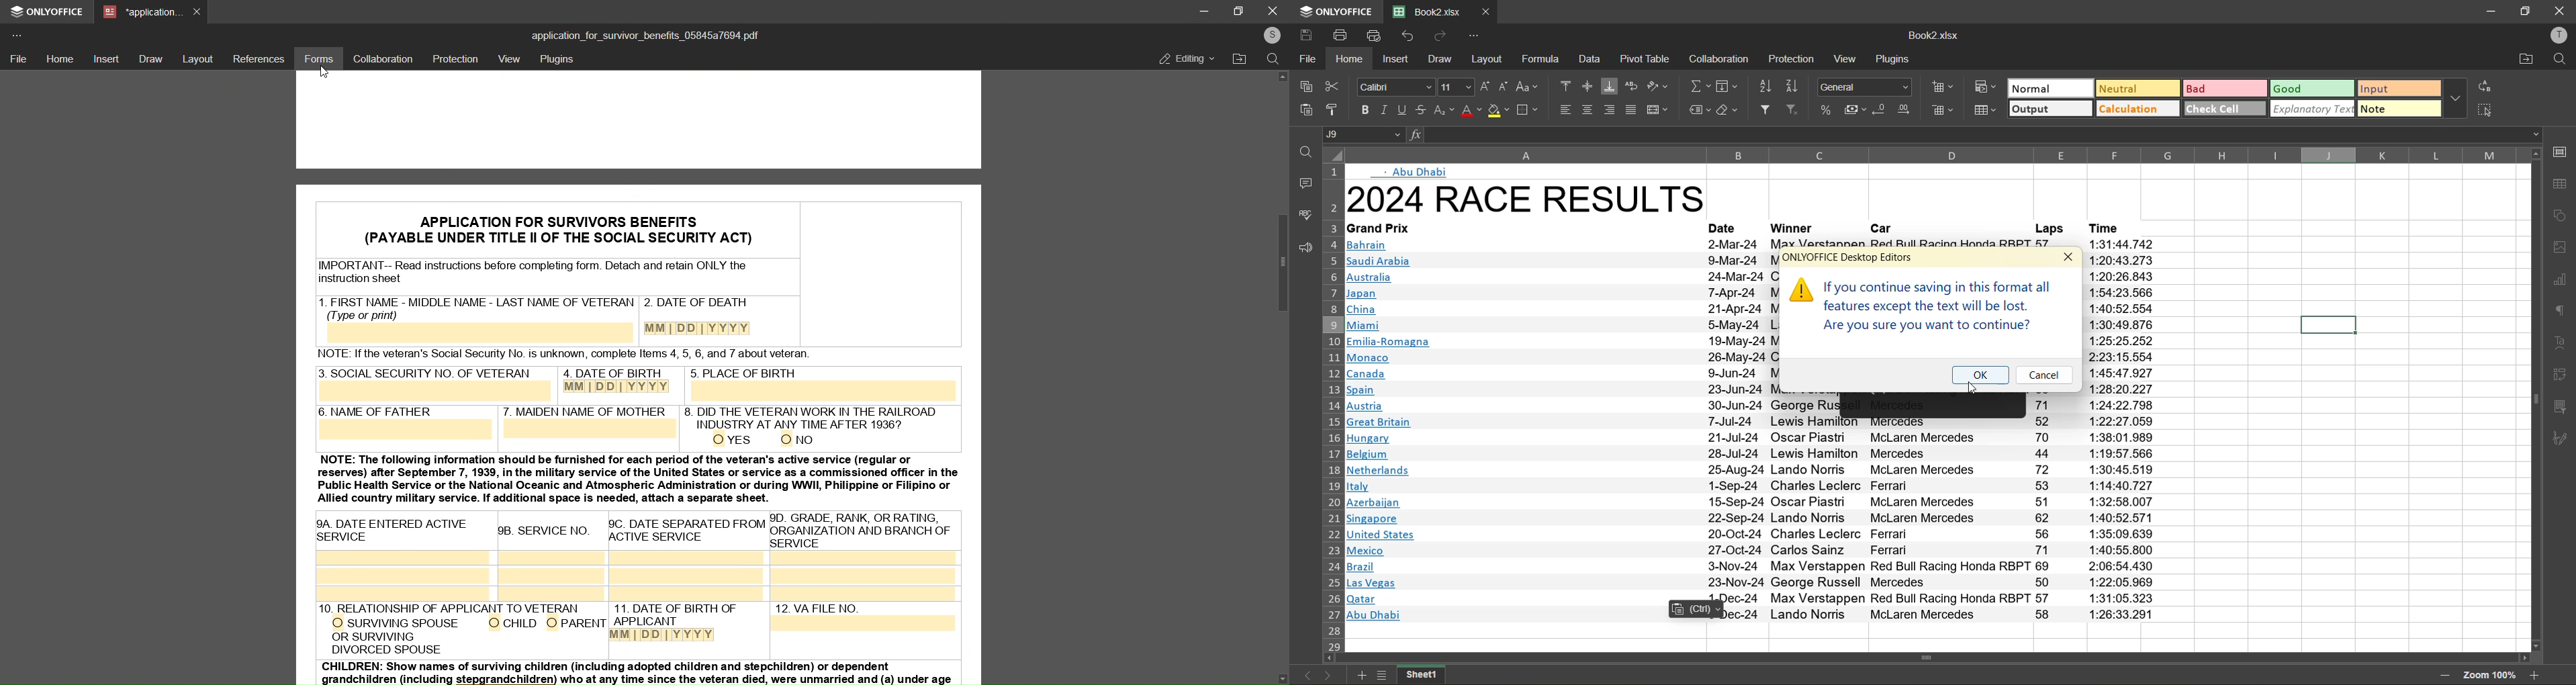  What do you see at coordinates (1455, 87) in the screenshot?
I see `font size` at bounding box center [1455, 87].